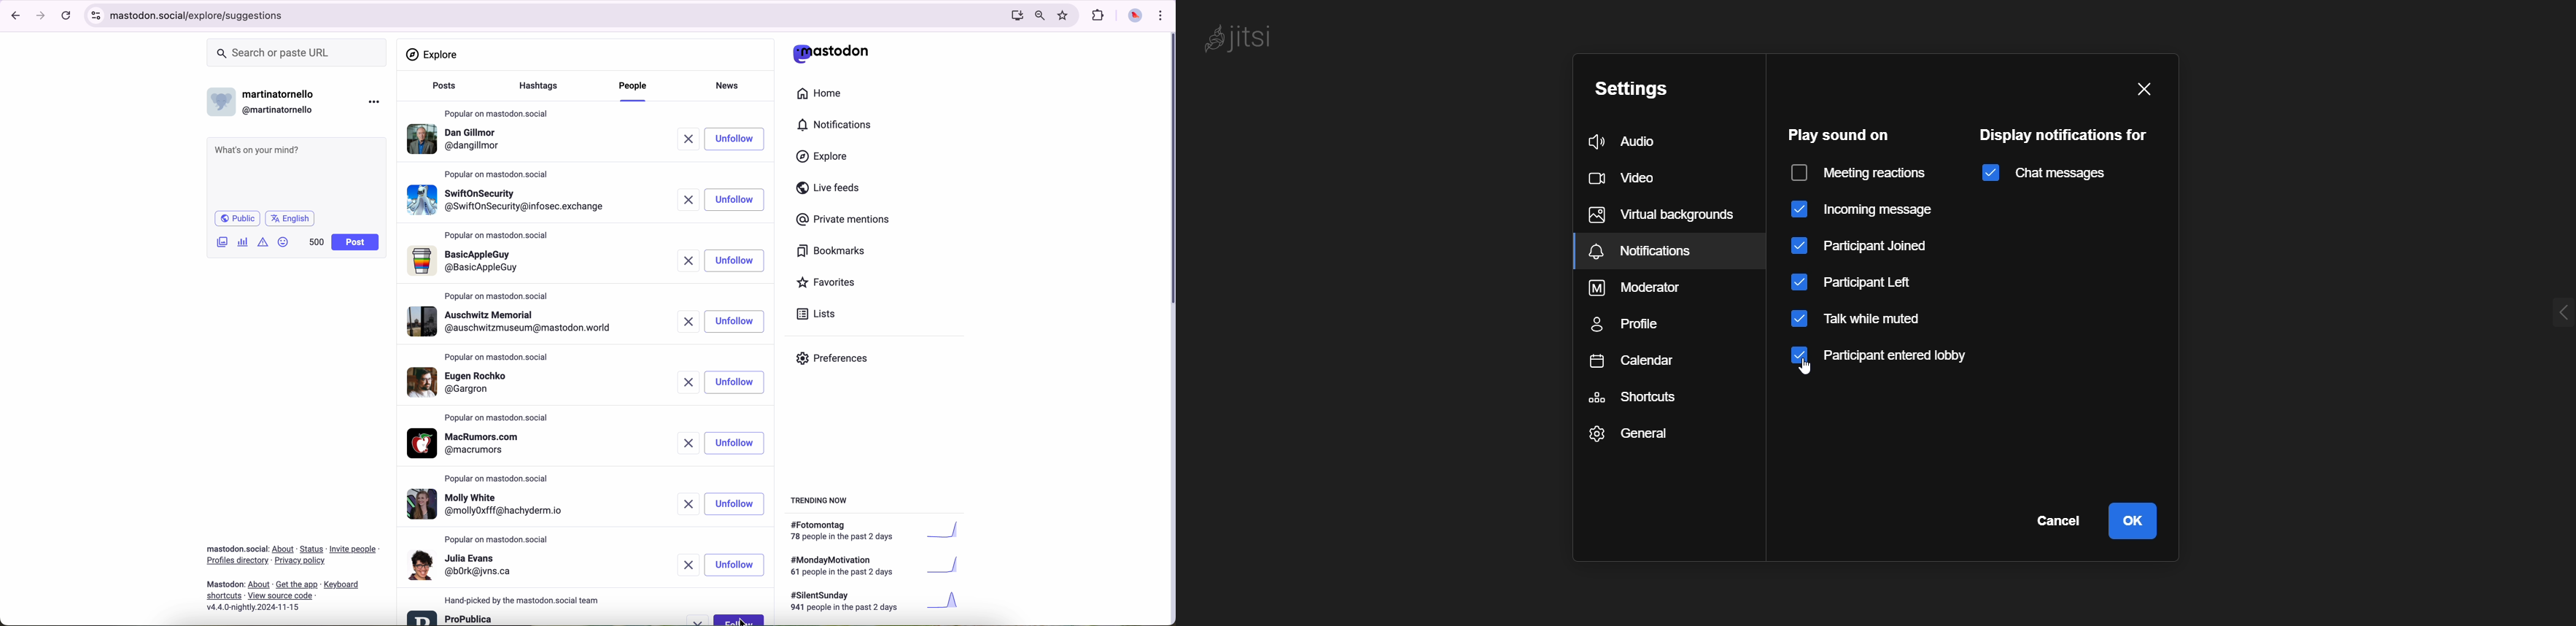  What do you see at coordinates (515, 321) in the screenshot?
I see `profile` at bounding box center [515, 321].